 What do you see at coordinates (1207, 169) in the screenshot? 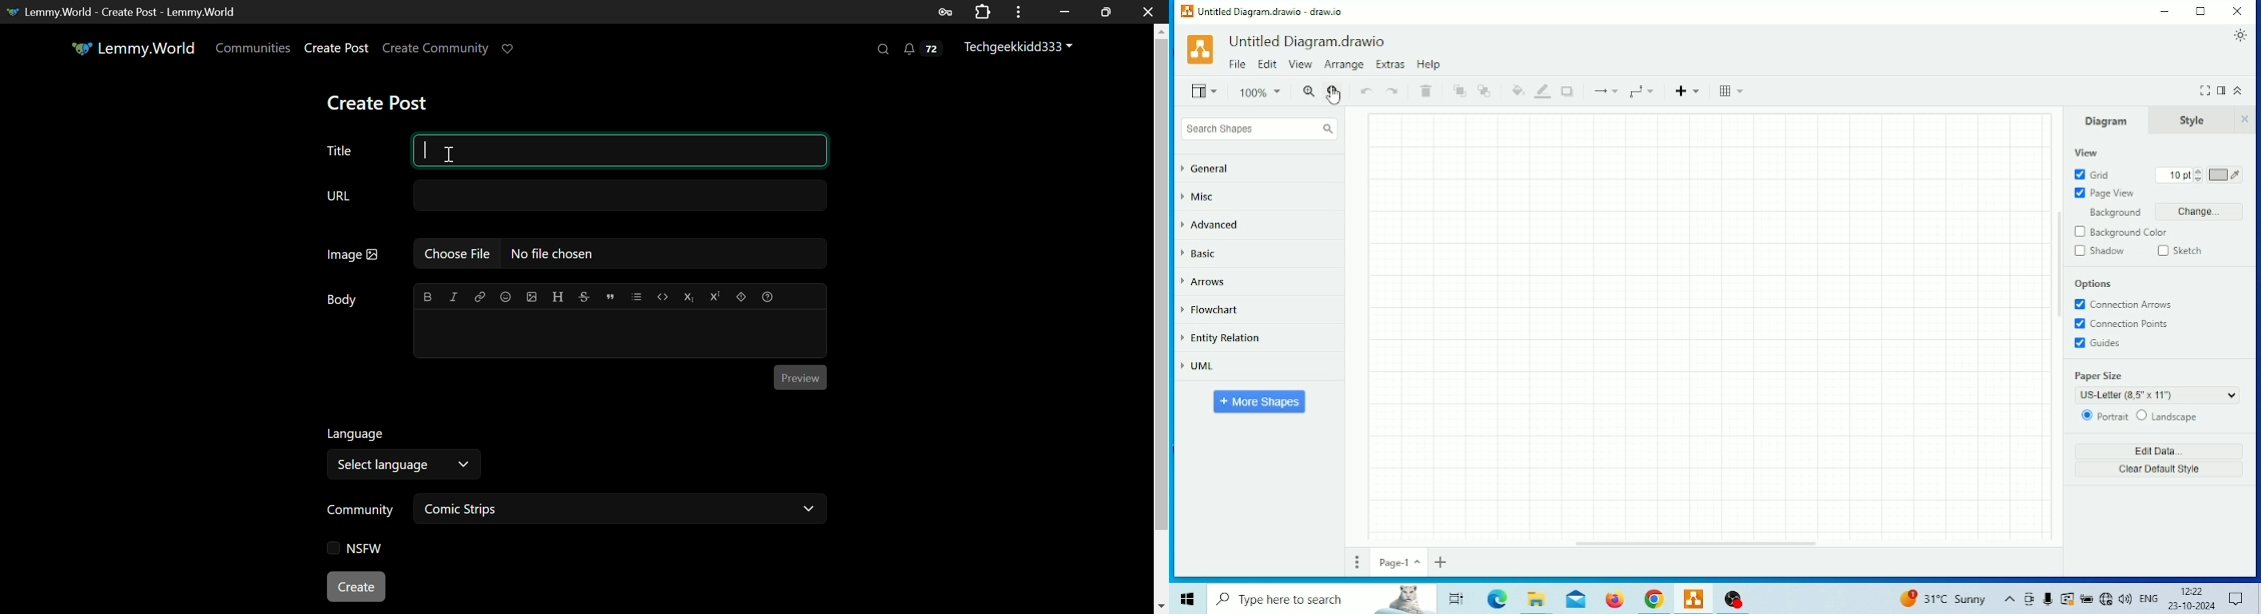
I see `General` at bounding box center [1207, 169].